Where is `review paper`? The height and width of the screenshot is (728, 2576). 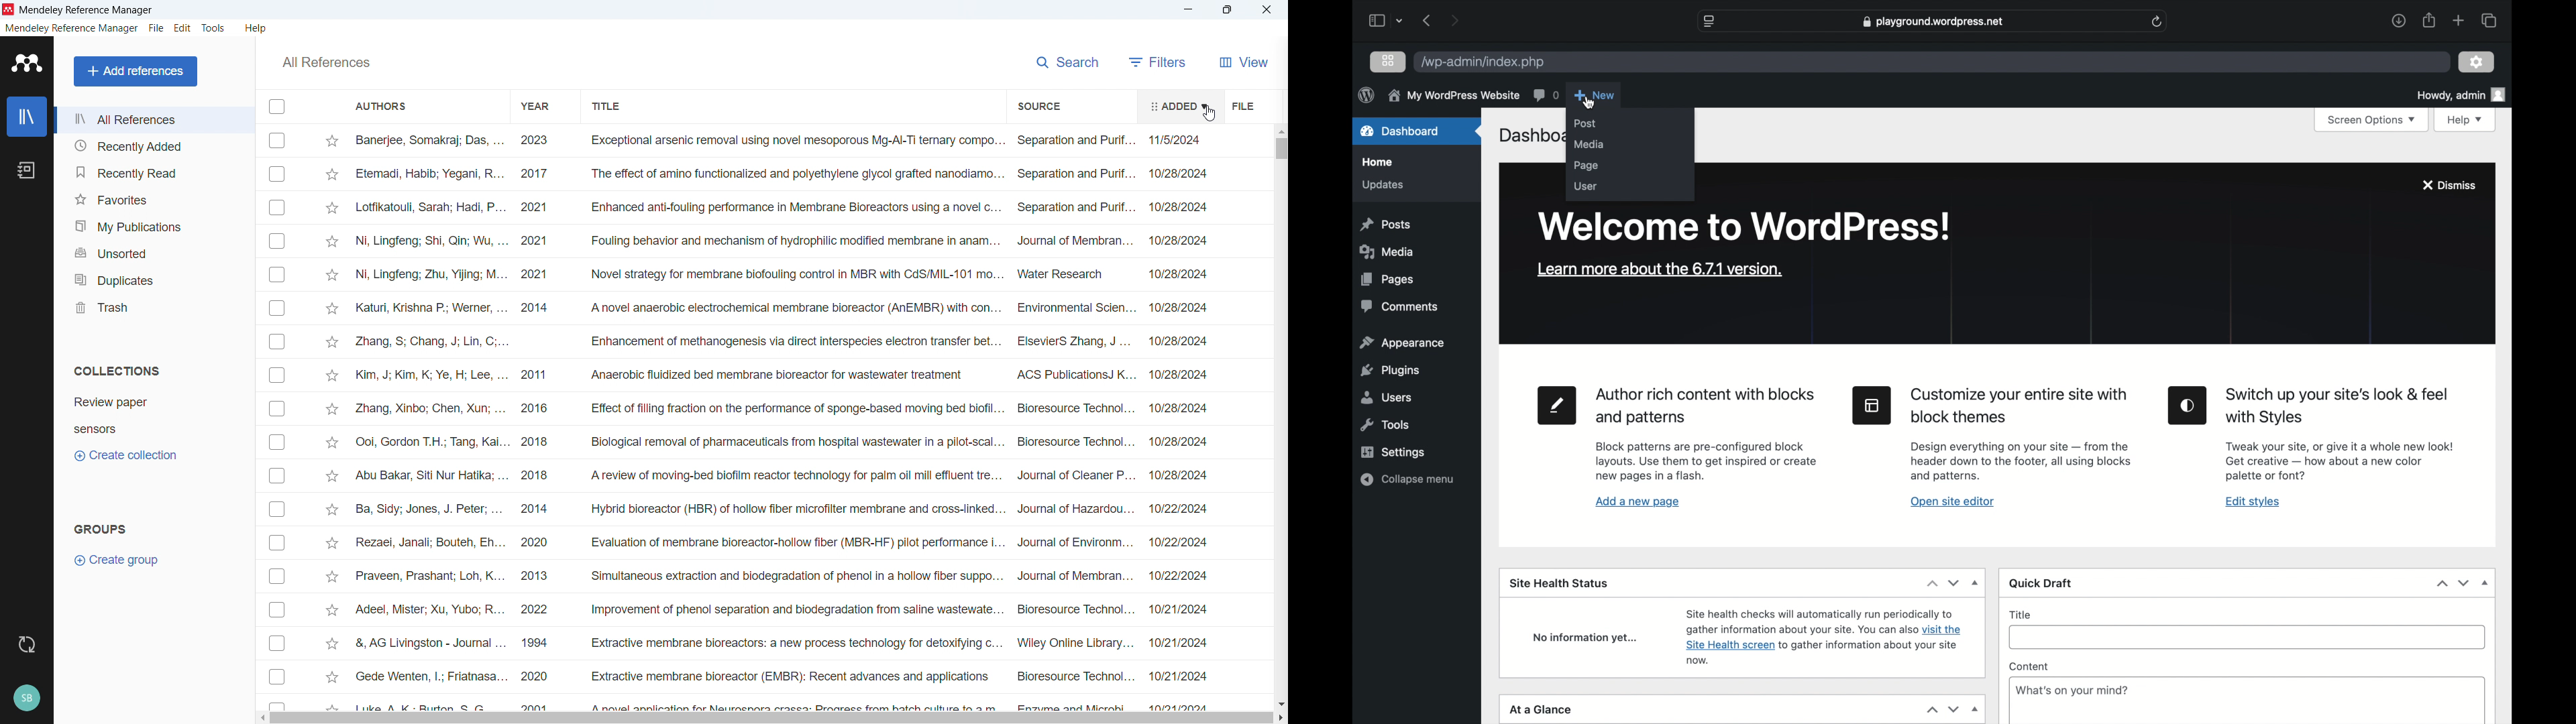
review paper is located at coordinates (109, 402).